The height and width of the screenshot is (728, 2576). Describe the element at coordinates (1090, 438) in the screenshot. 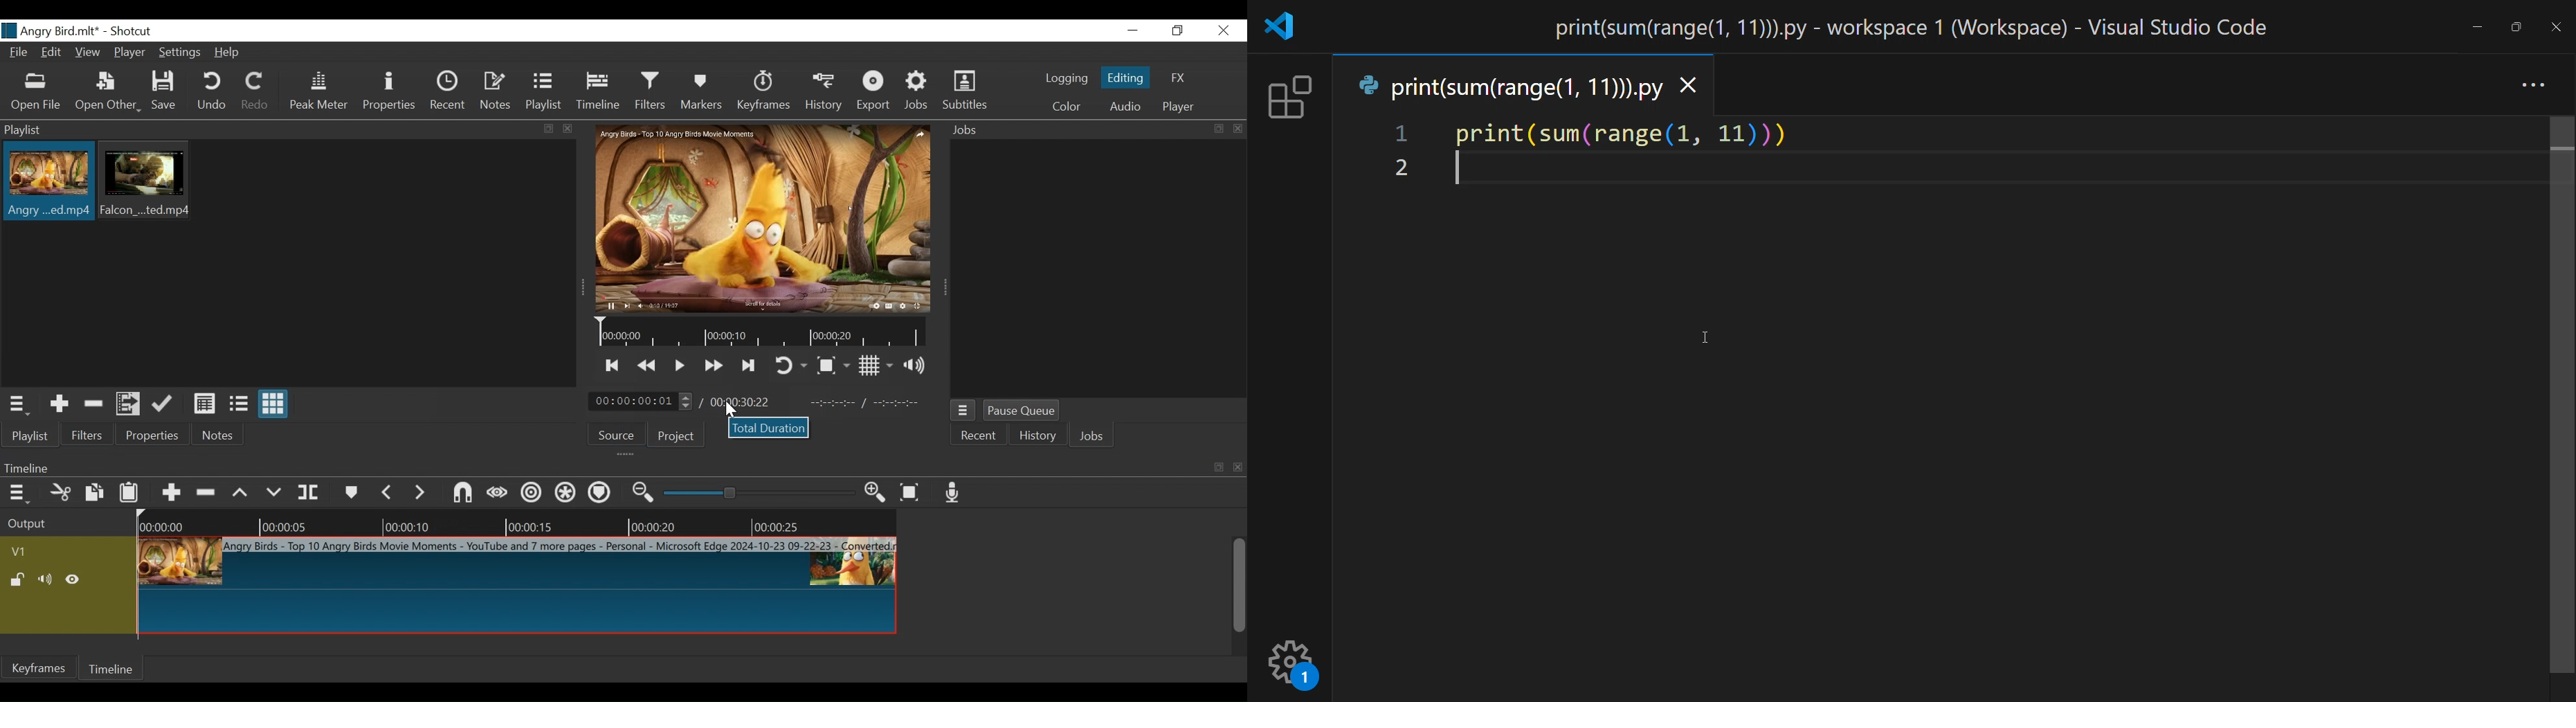

I see `Jobs` at that location.